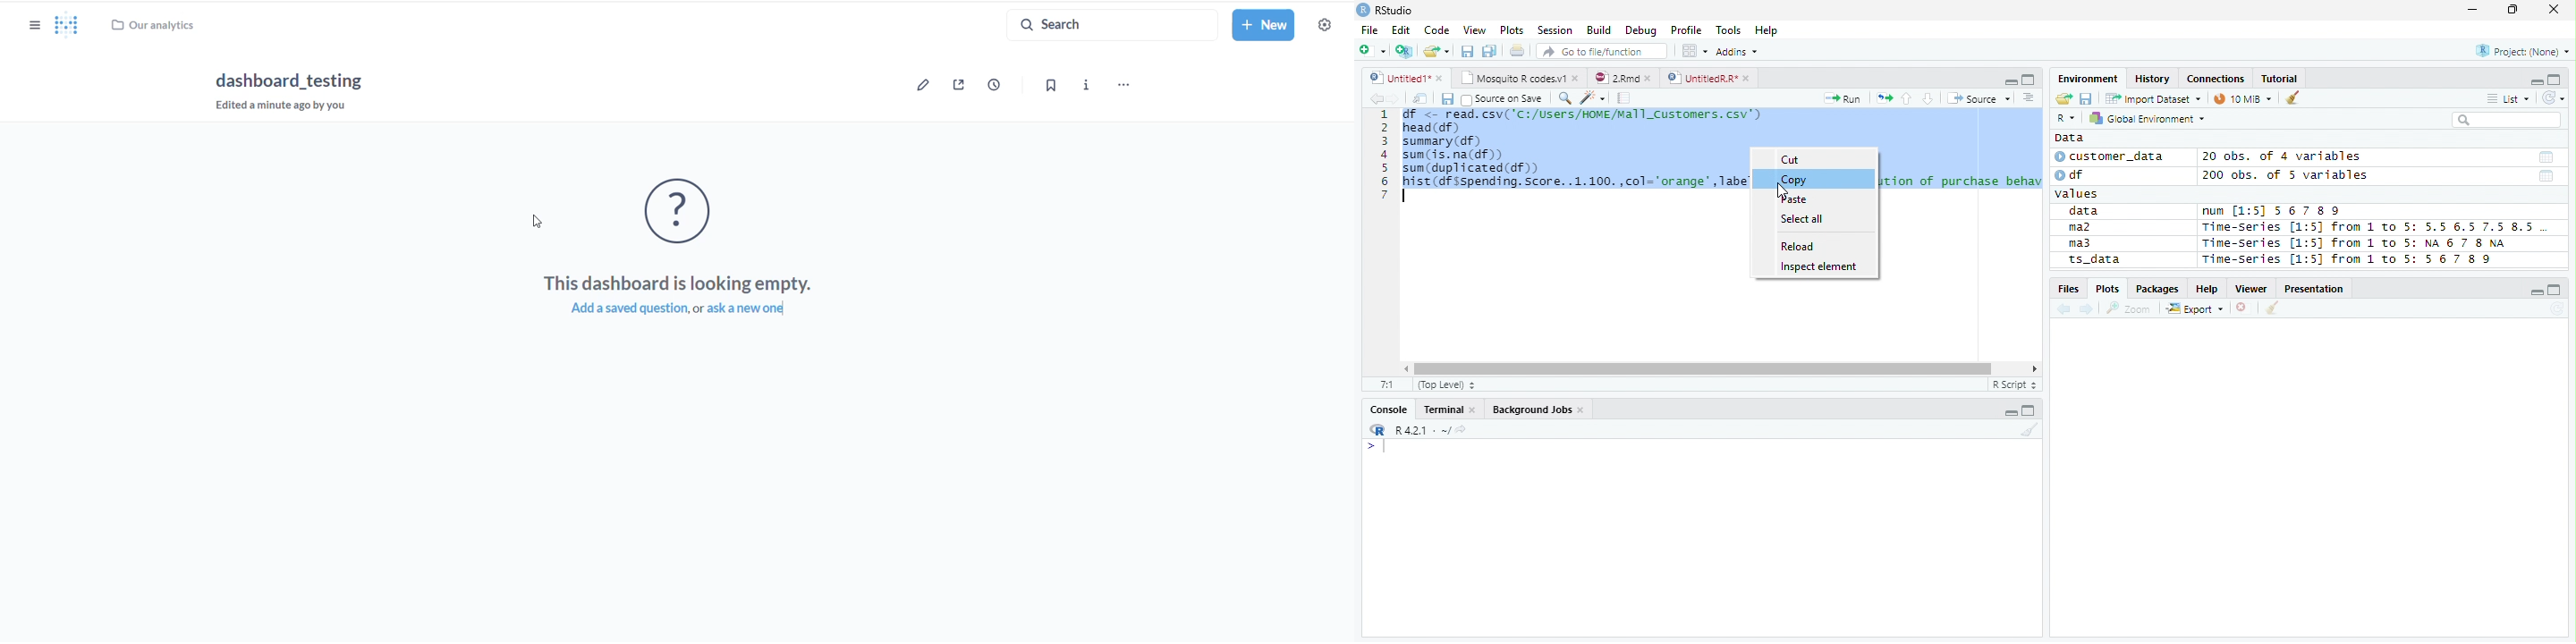 The height and width of the screenshot is (644, 2576). What do you see at coordinates (2553, 10) in the screenshot?
I see `Close` at bounding box center [2553, 10].